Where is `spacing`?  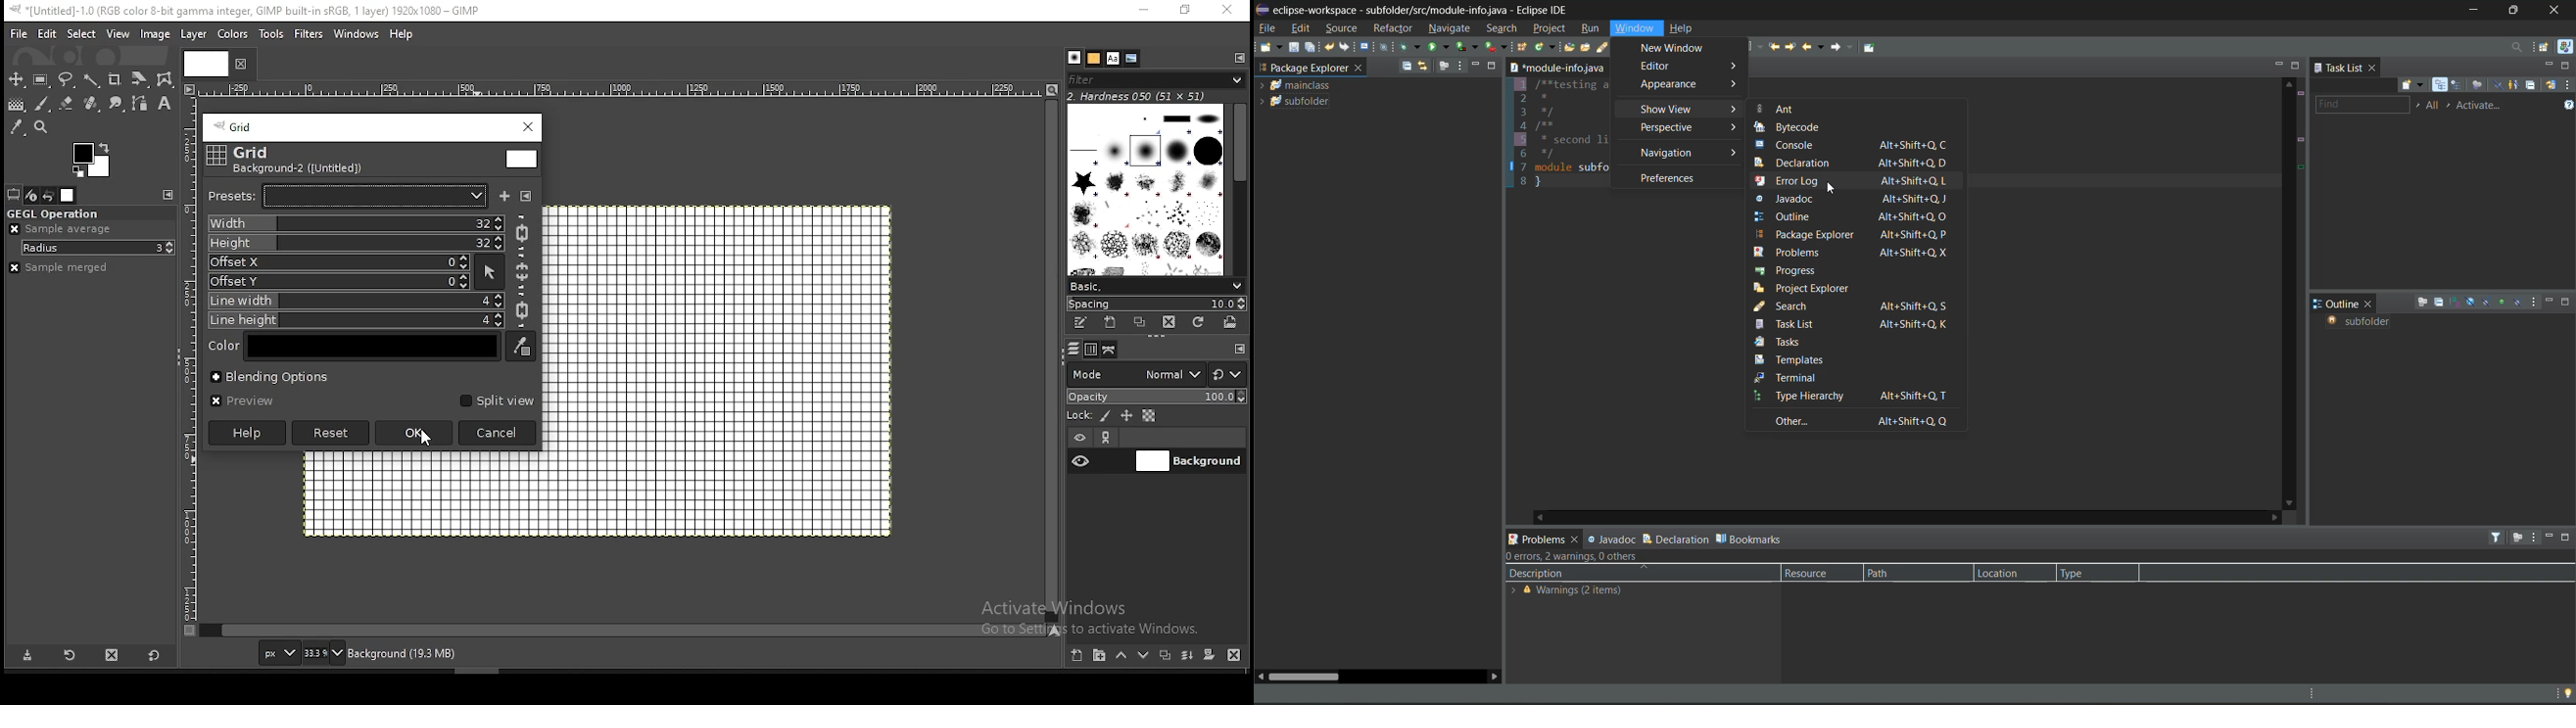
spacing is located at coordinates (1159, 306).